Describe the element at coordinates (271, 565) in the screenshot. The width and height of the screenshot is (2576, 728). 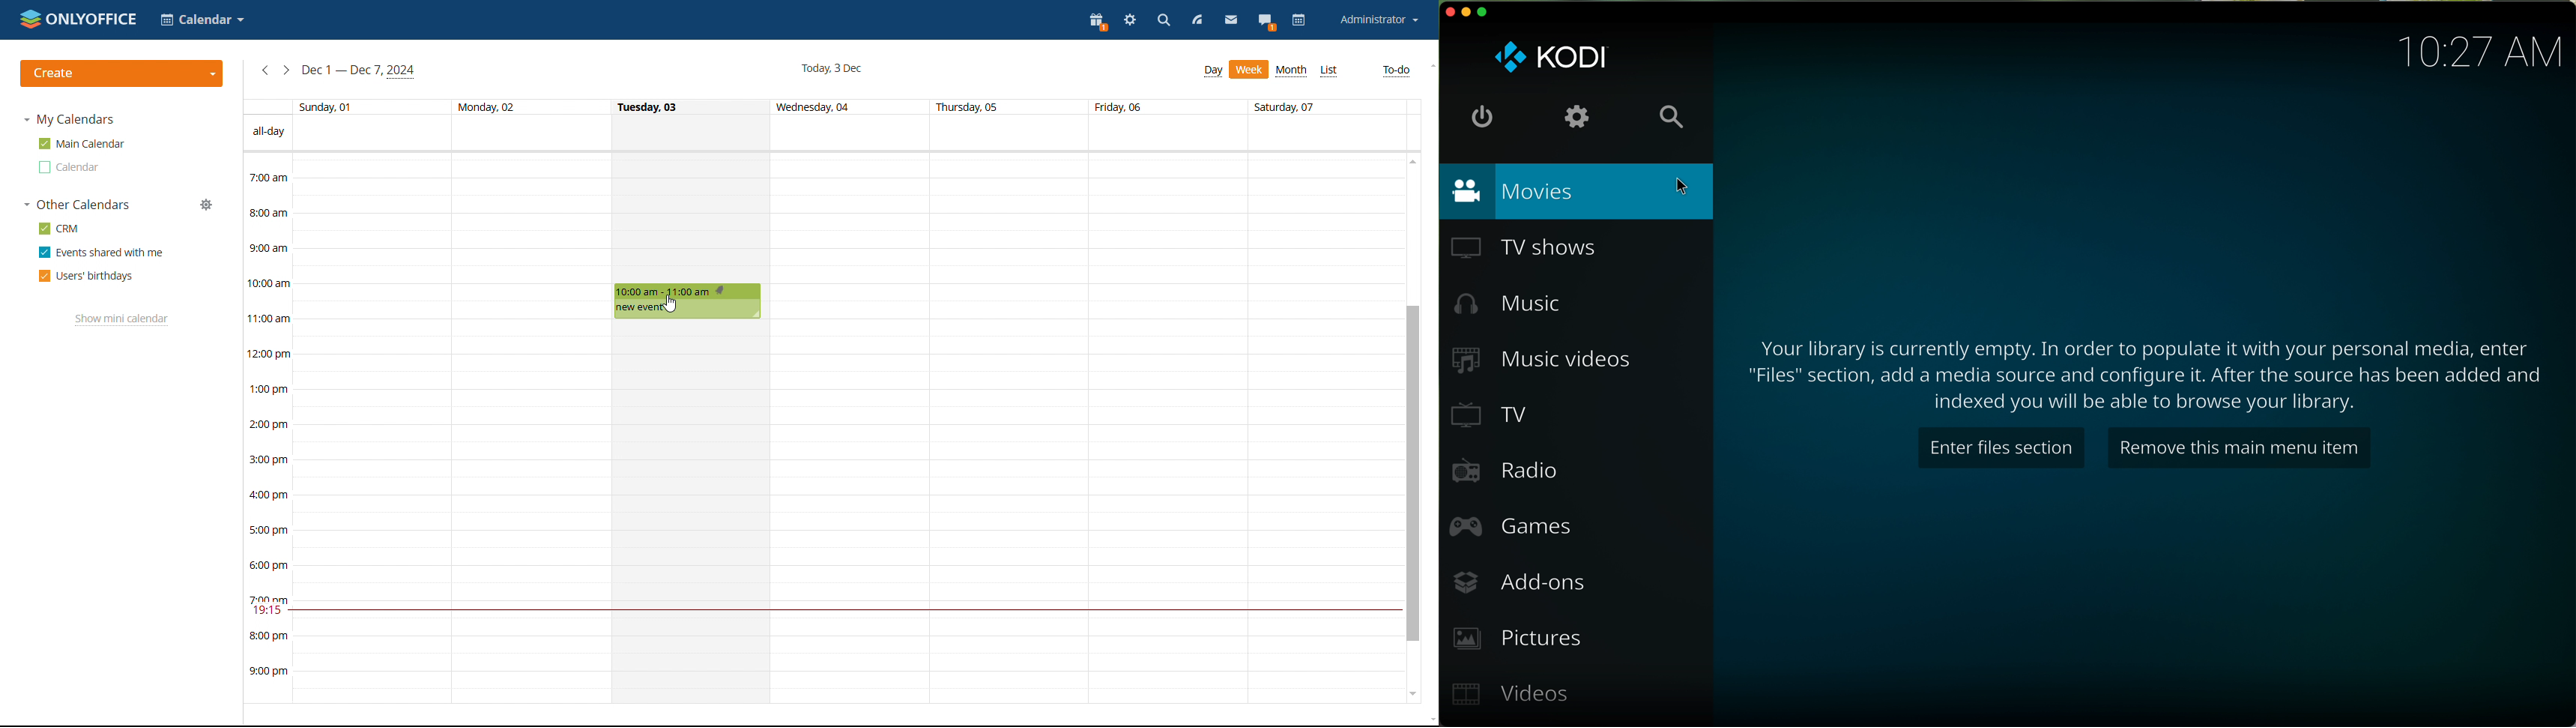
I see `6:00 pm` at that location.